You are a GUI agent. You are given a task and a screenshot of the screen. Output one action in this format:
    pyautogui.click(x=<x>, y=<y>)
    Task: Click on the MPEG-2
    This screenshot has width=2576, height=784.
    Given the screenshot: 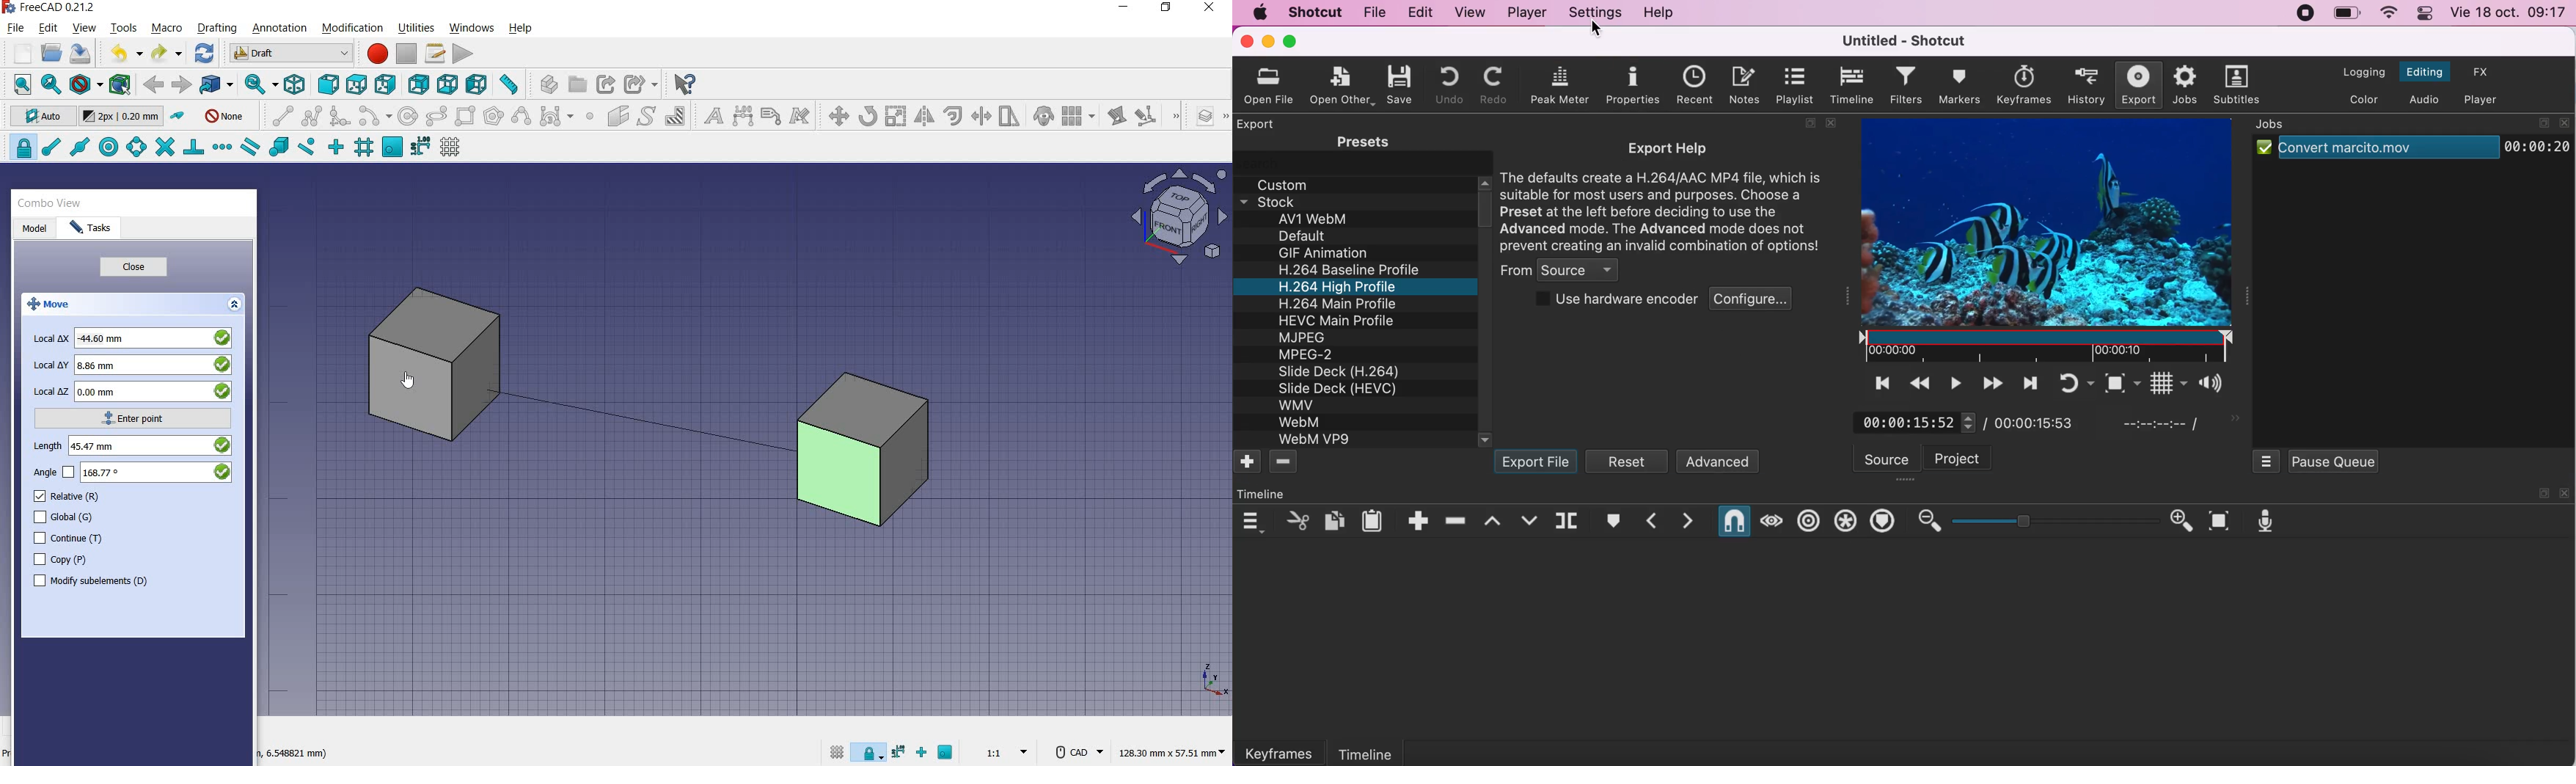 What is the action you would take?
    pyautogui.click(x=1312, y=355)
    